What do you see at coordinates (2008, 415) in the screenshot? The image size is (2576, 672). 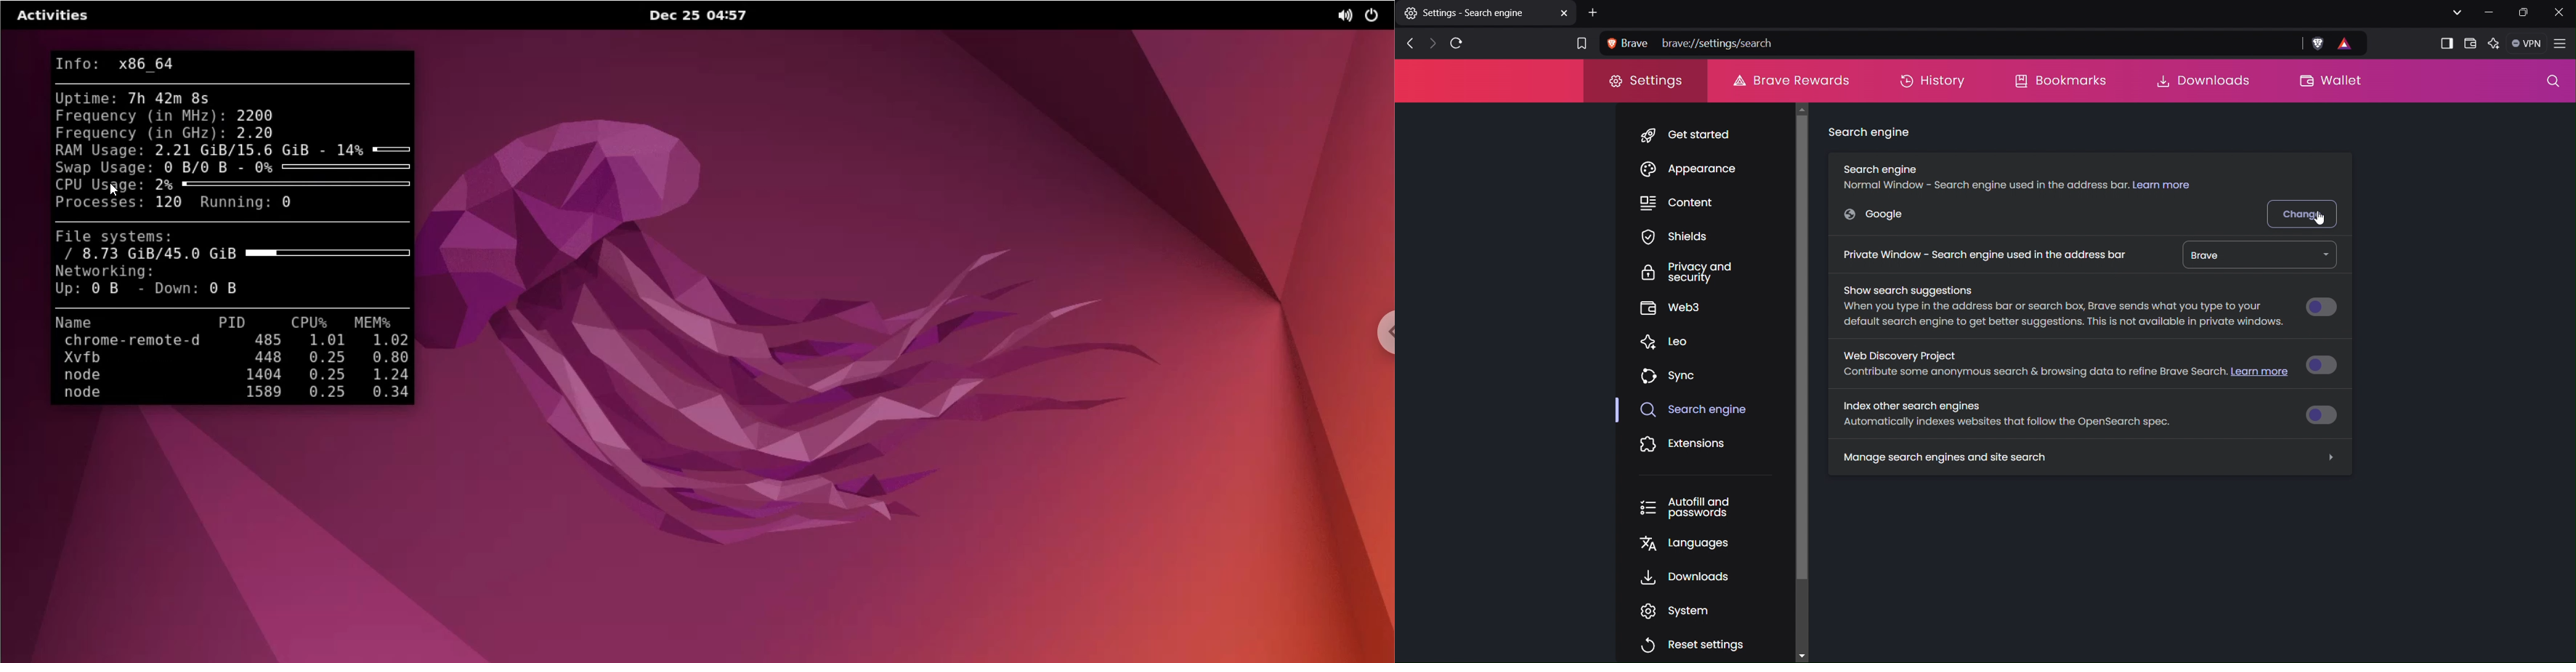 I see `Index other search engines` at bounding box center [2008, 415].